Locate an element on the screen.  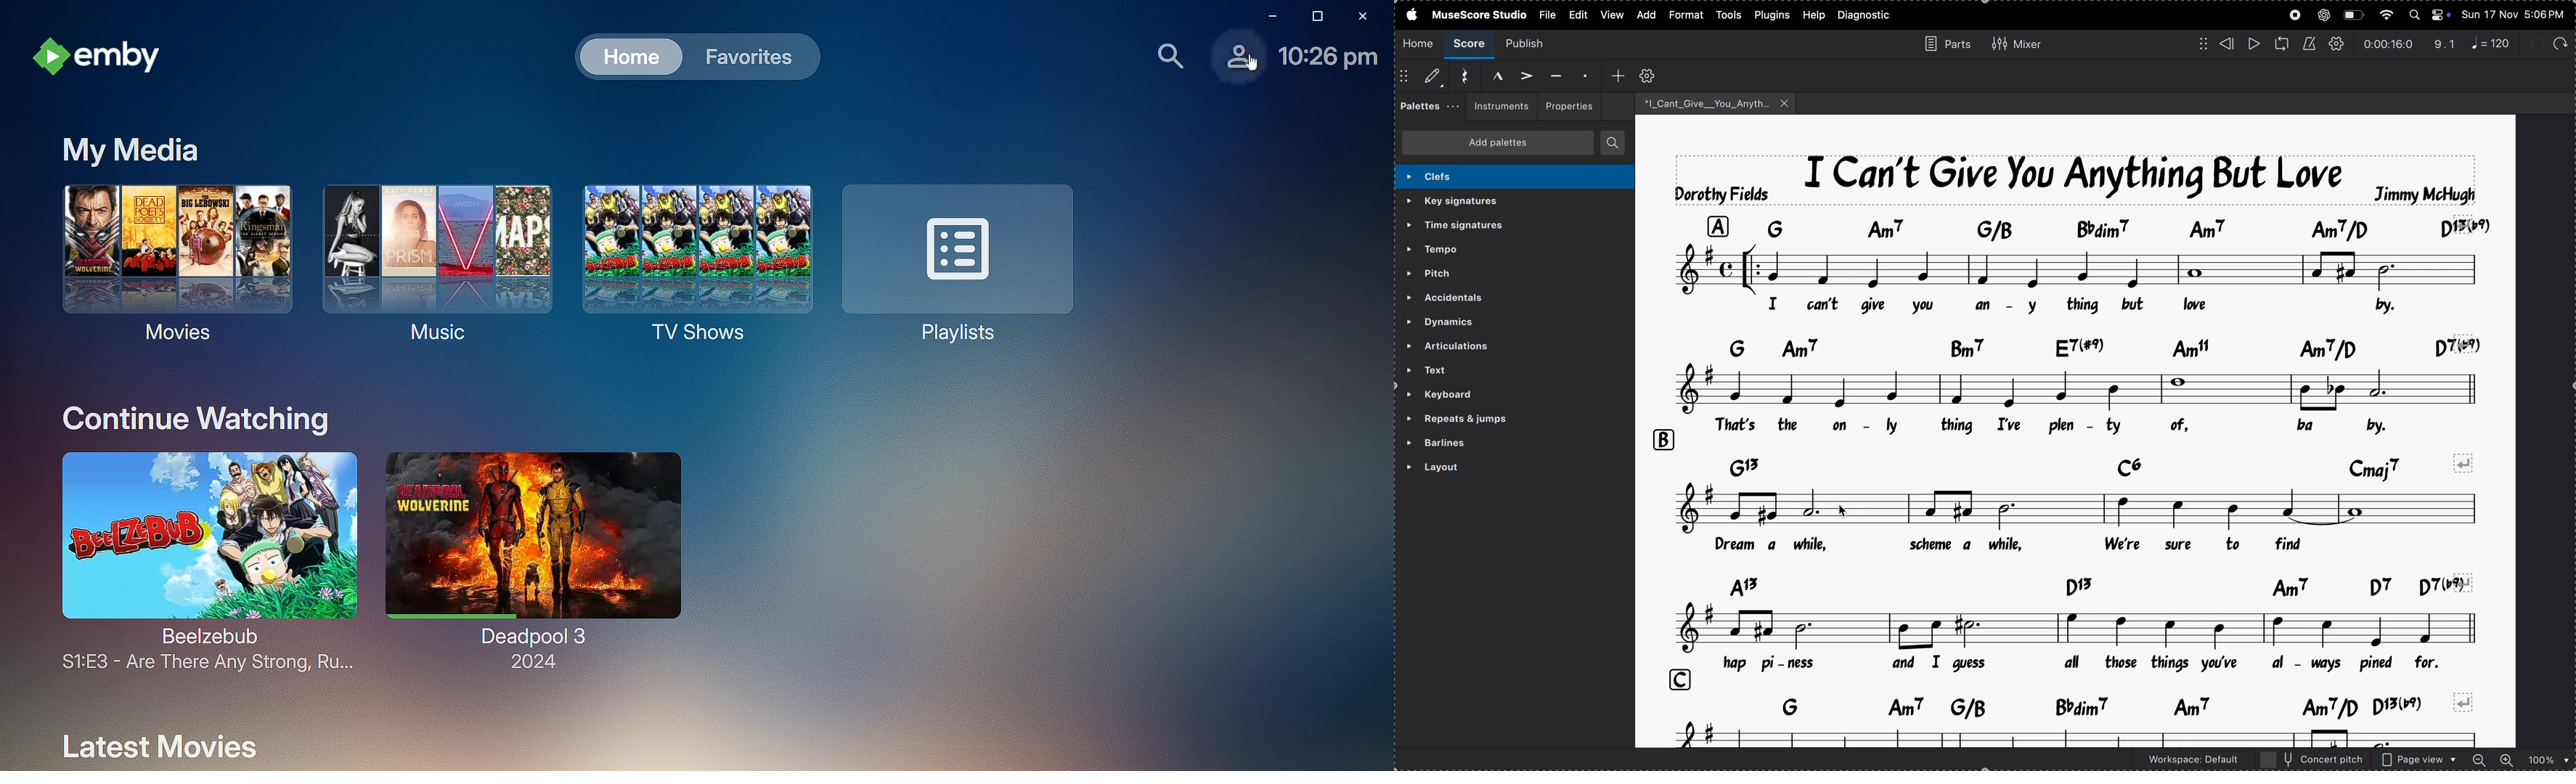
note is located at coordinates (2495, 43).